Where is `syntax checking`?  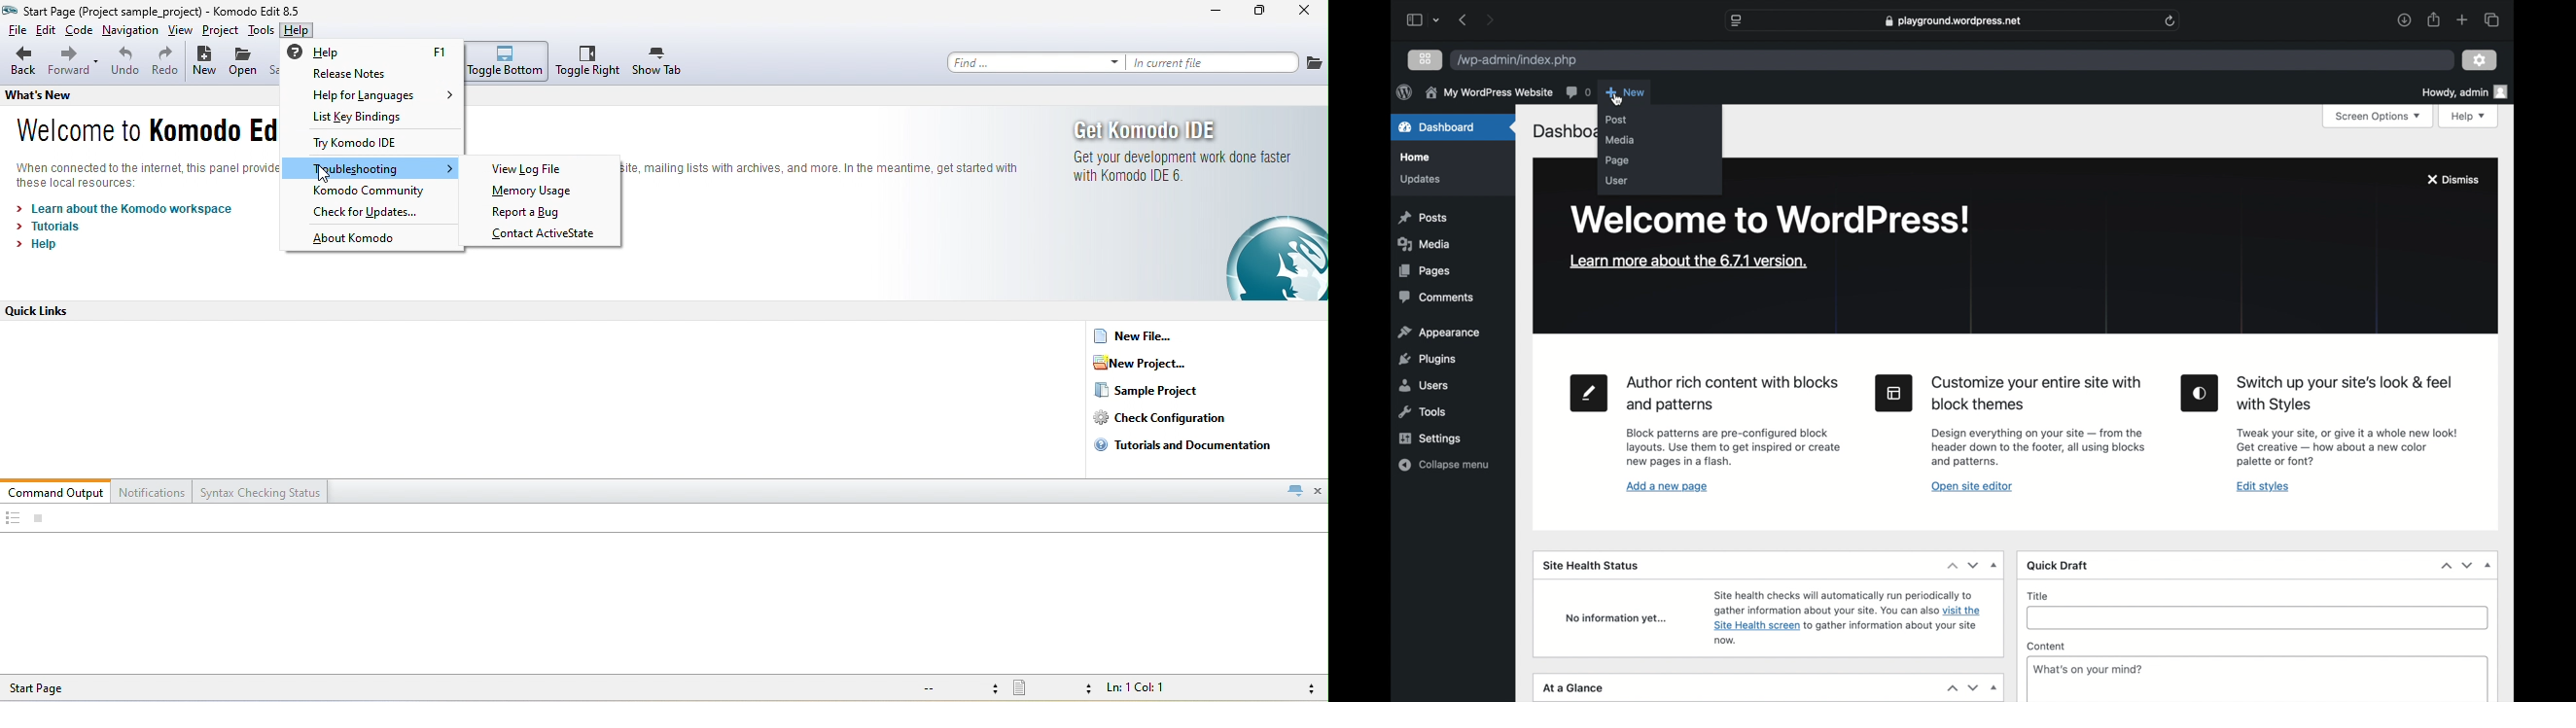
syntax checking is located at coordinates (1306, 688).